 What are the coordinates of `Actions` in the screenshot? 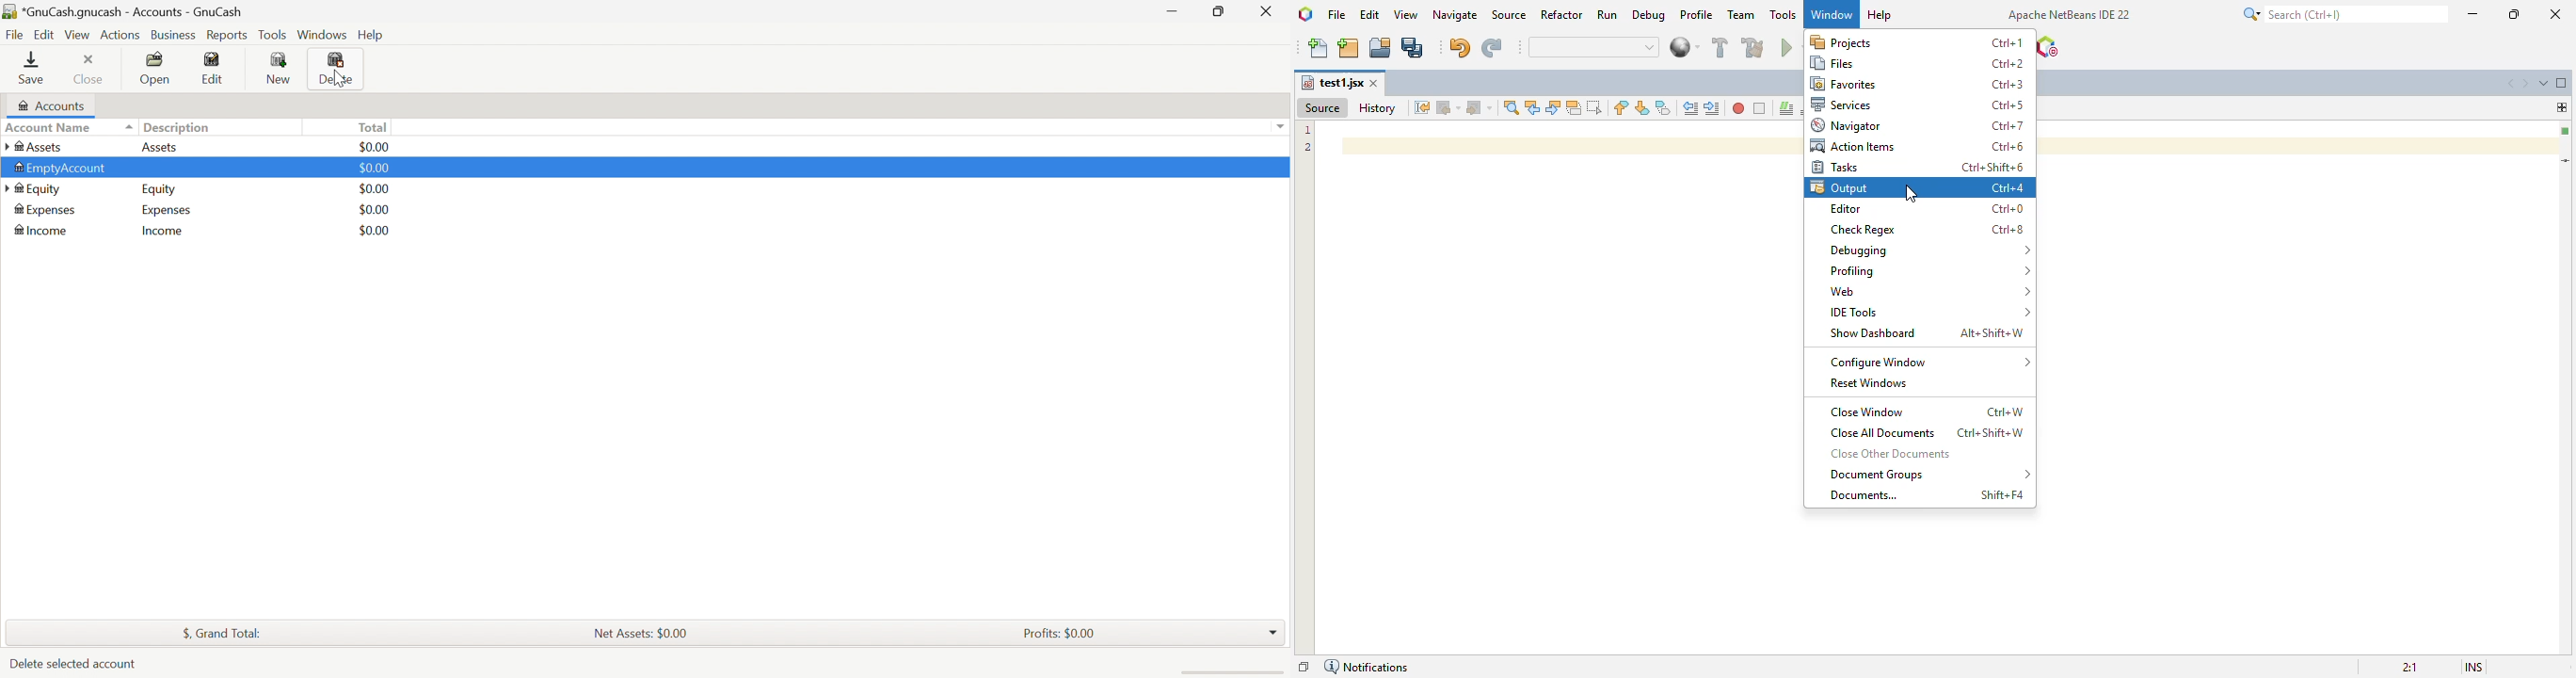 It's located at (120, 36).